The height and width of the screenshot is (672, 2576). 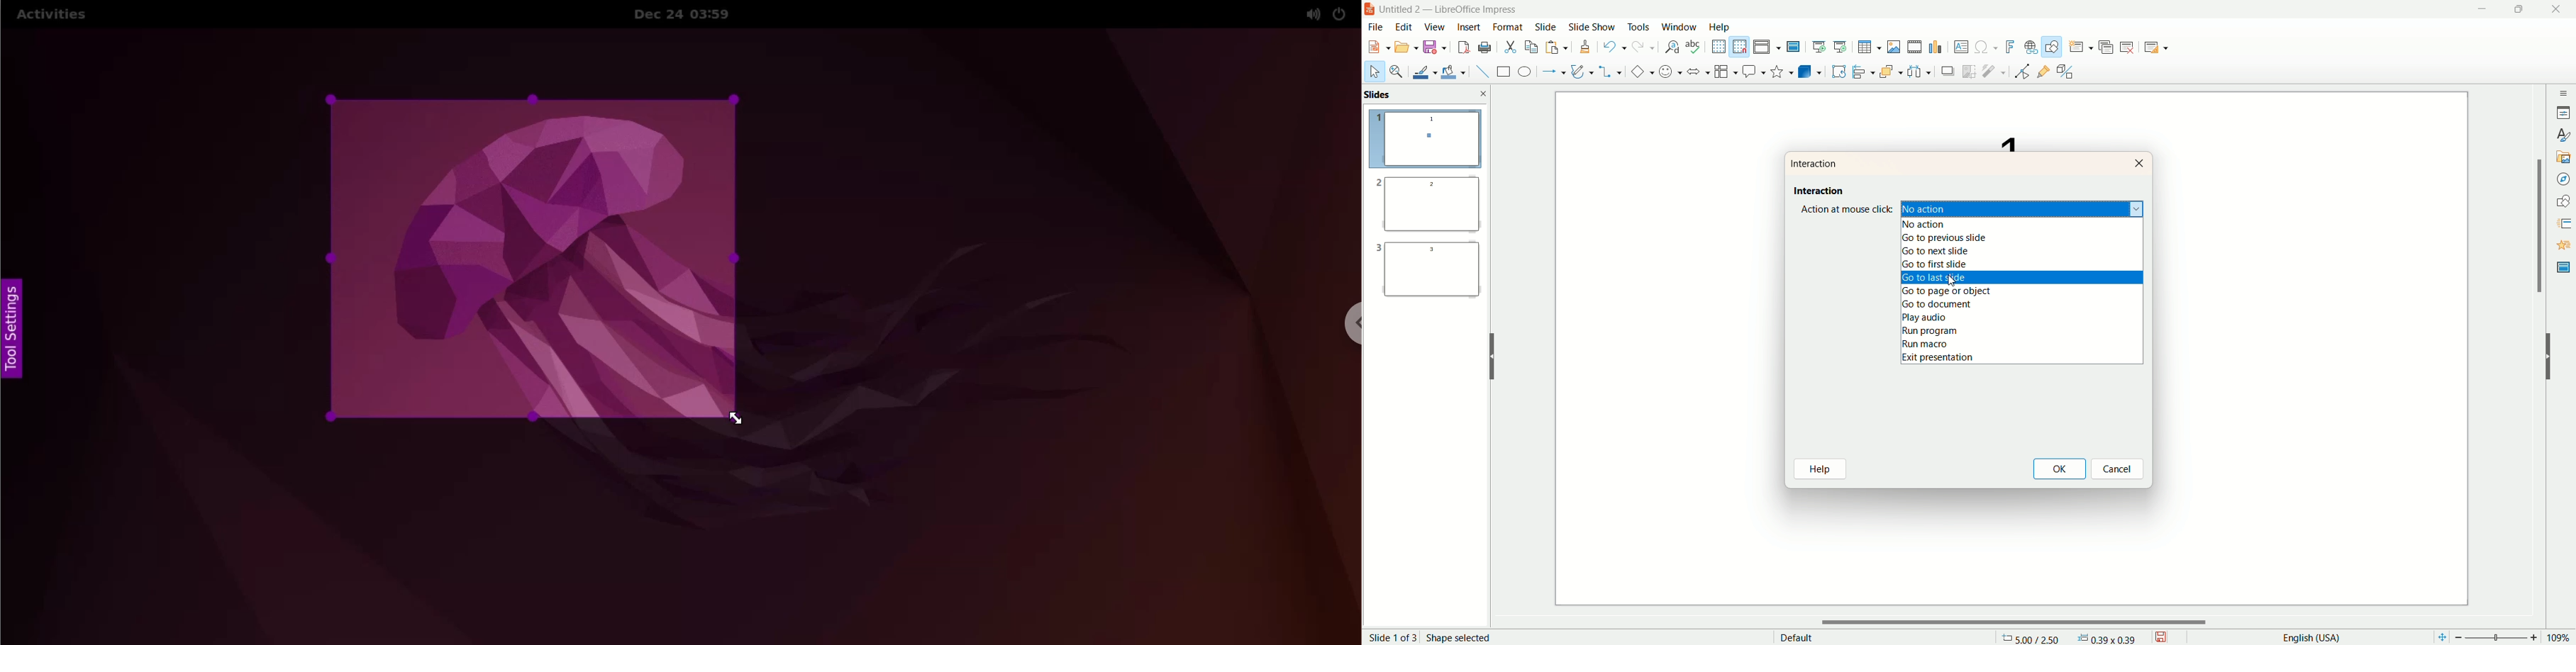 What do you see at coordinates (2564, 199) in the screenshot?
I see `shapes` at bounding box center [2564, 199].